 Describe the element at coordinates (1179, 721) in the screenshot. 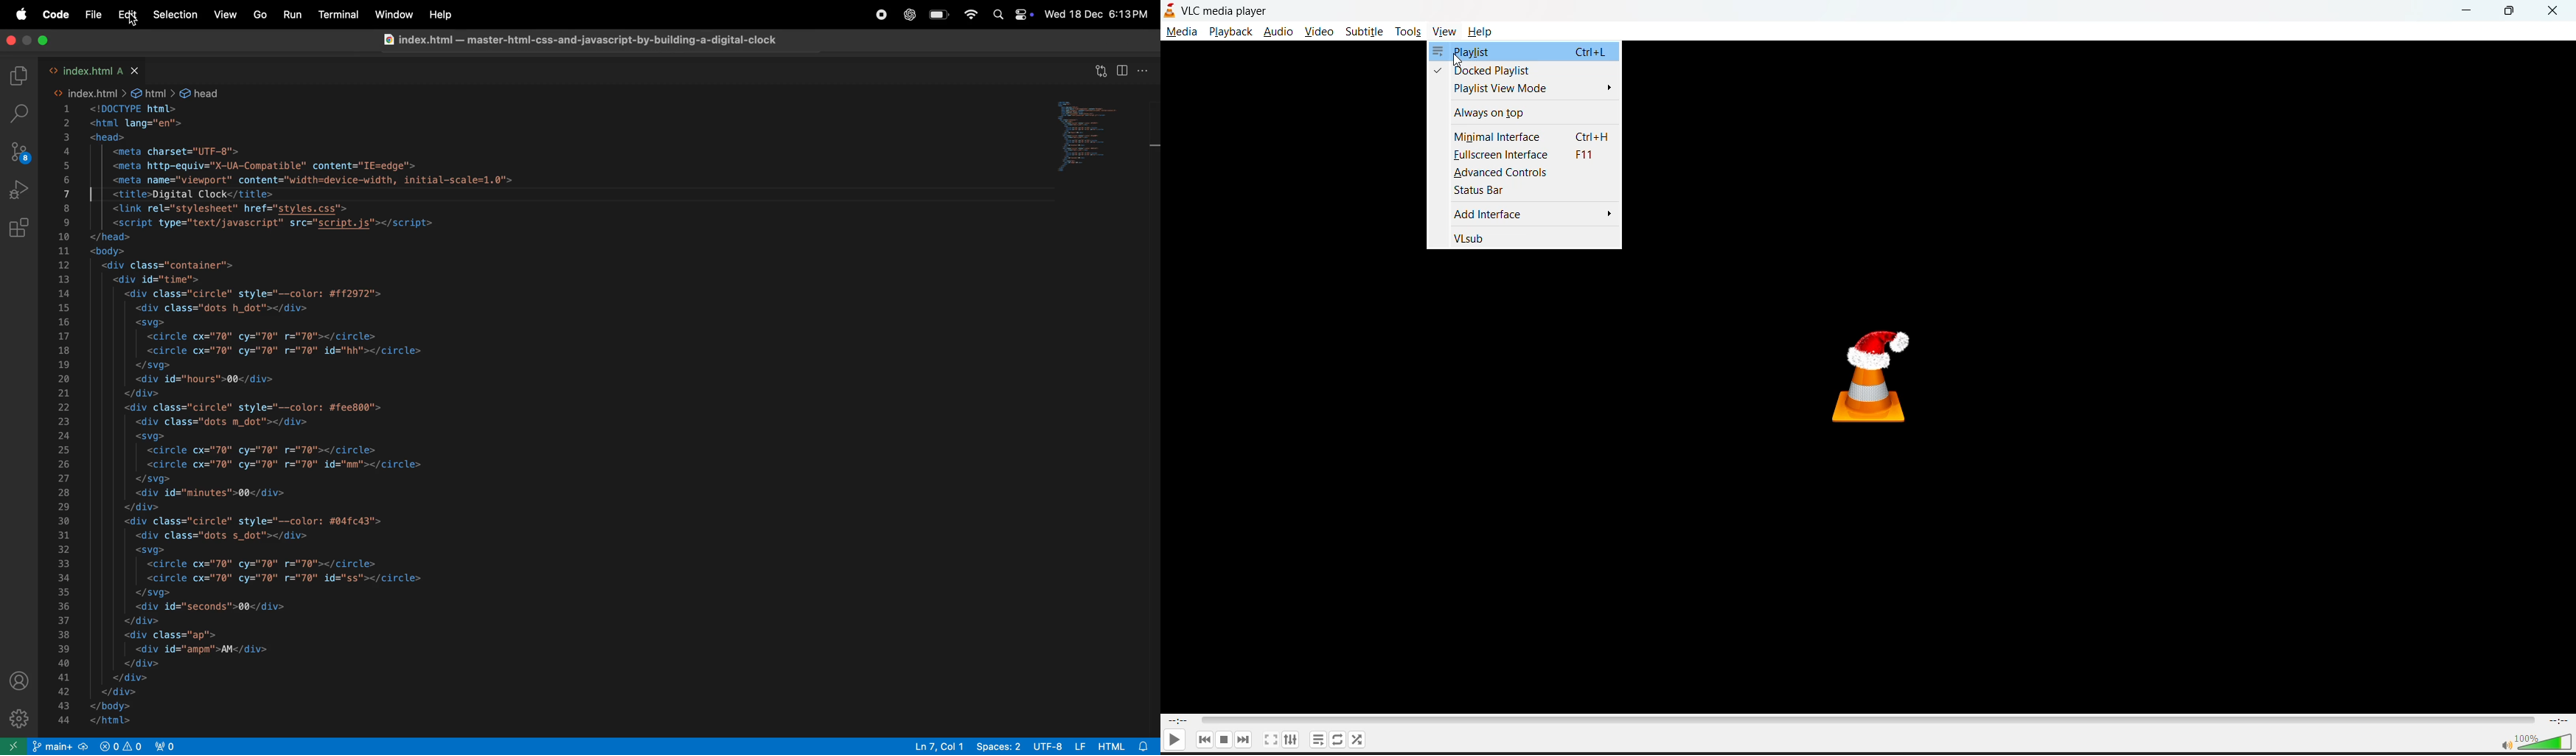

I see `current play time` at that location.